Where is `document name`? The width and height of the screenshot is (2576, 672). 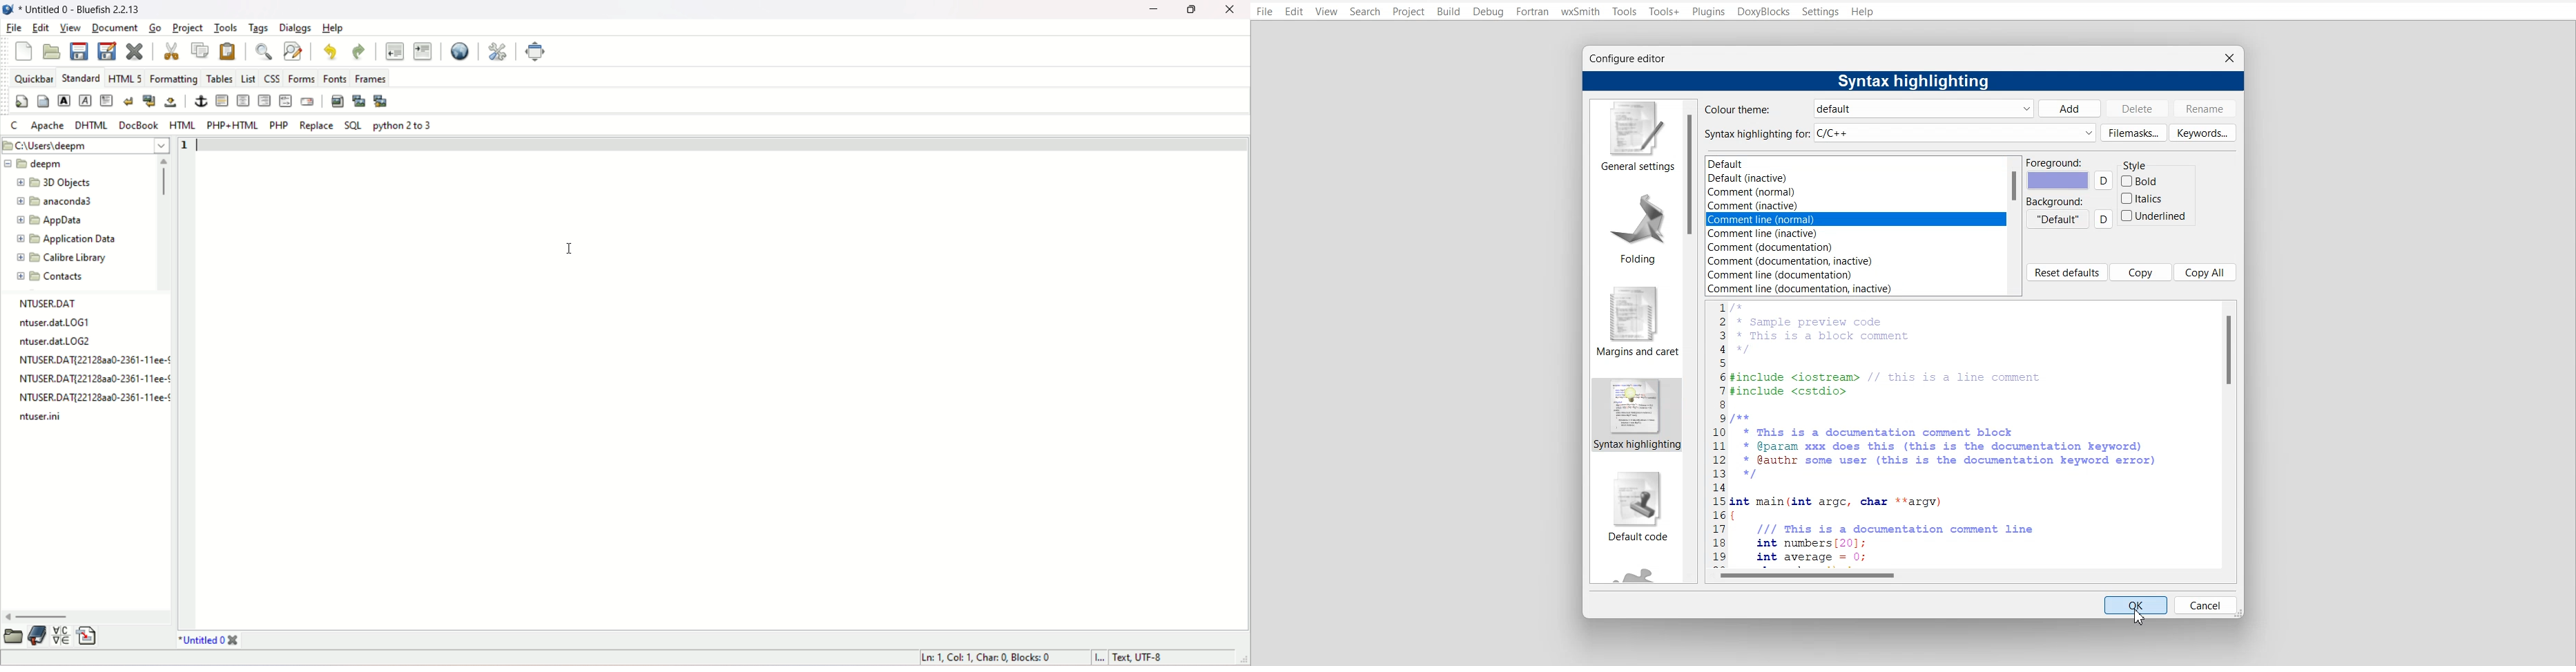
document name is located at coordinates (93, 8).